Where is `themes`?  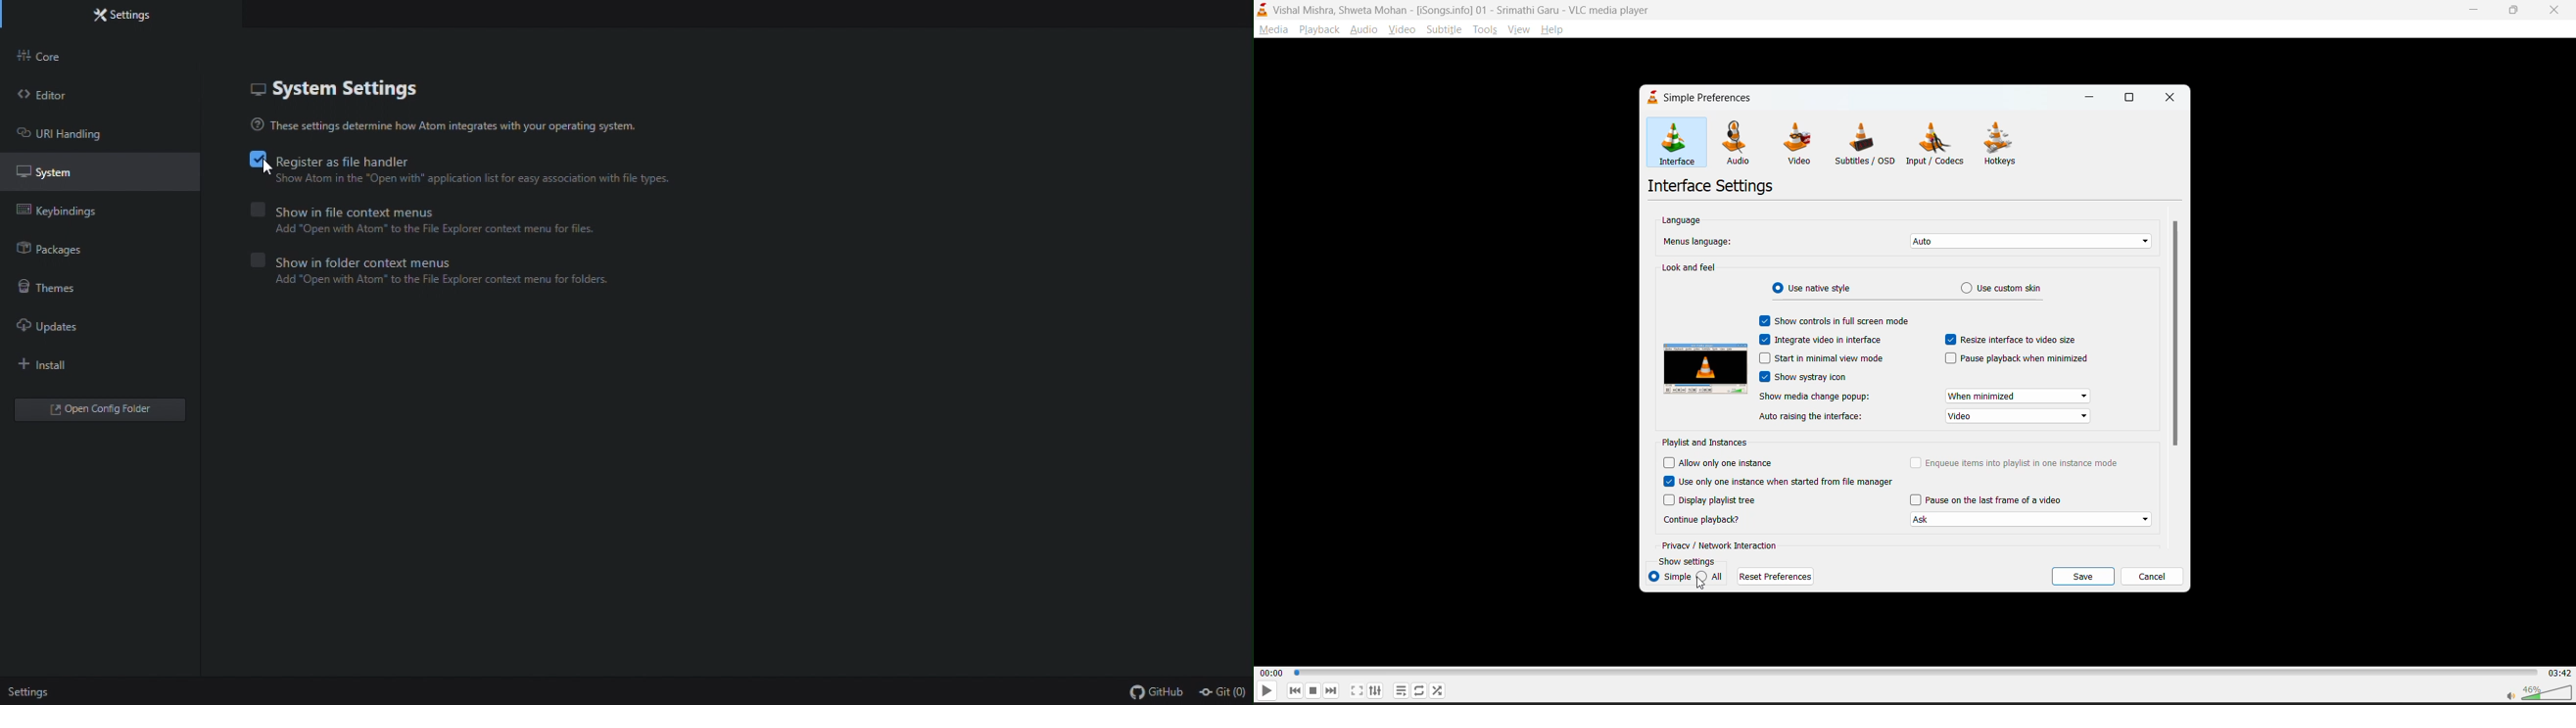
themes is located at coordinates (54, 291).